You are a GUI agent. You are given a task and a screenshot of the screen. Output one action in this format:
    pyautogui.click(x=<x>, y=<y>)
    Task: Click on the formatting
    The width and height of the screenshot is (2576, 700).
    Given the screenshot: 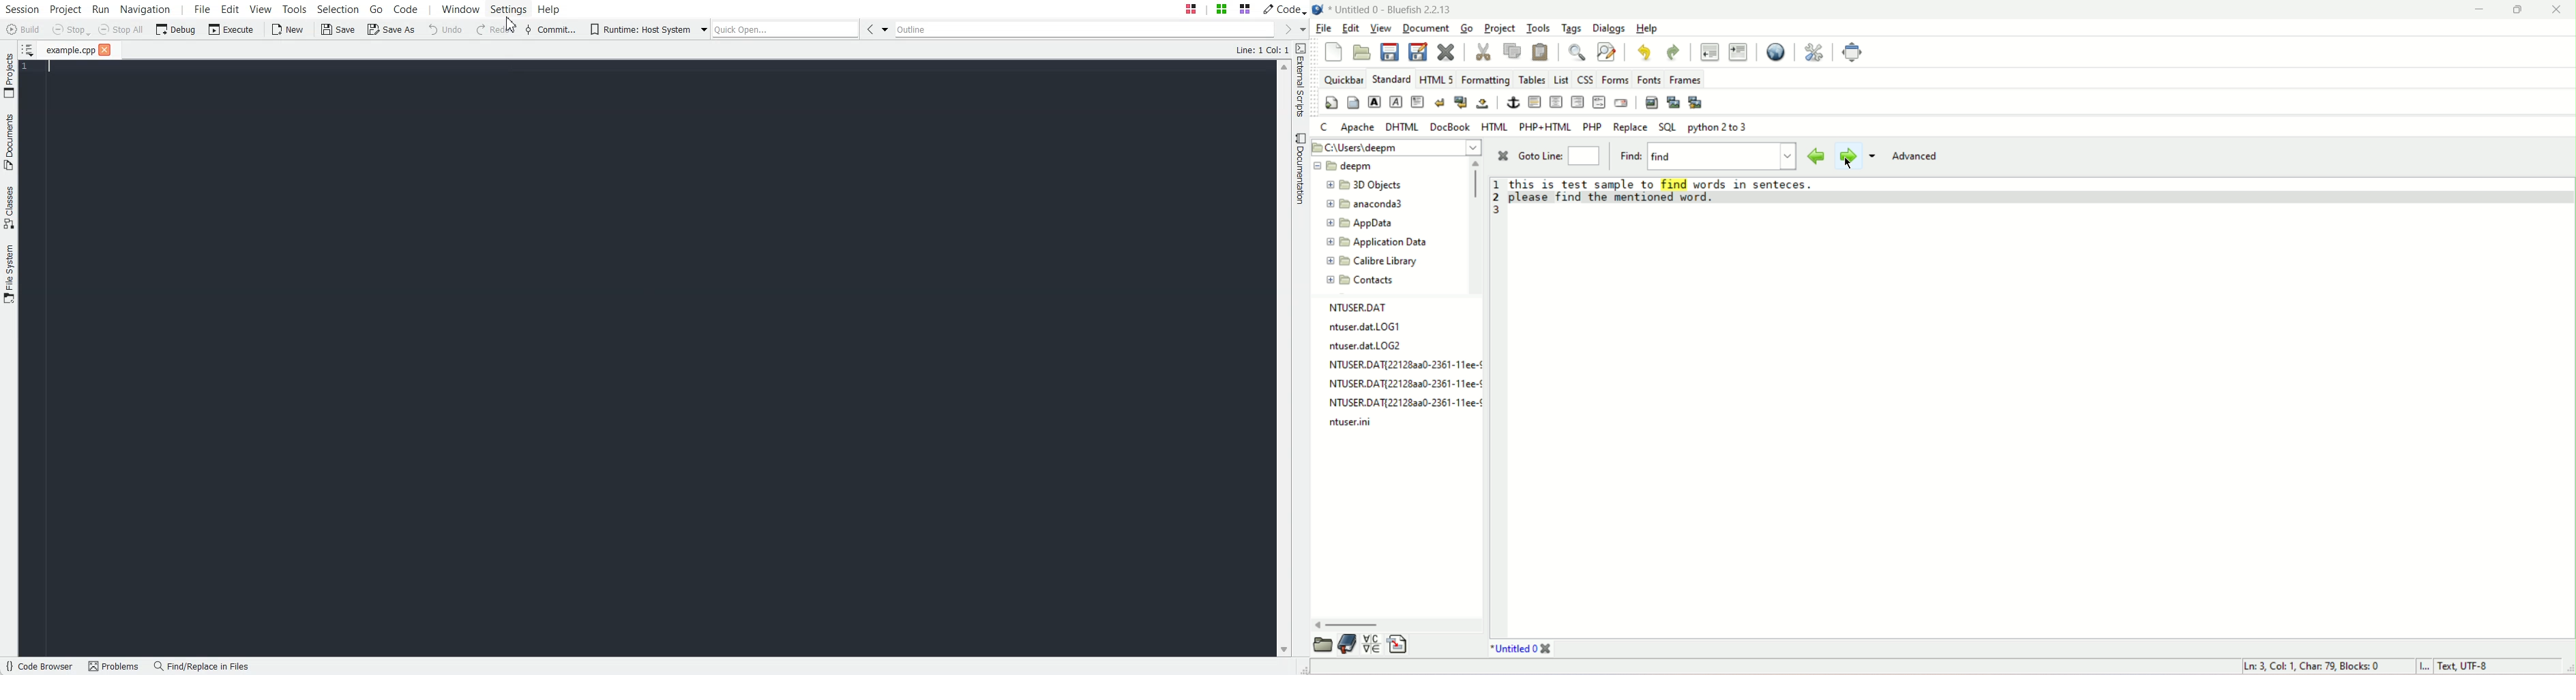 What is the action you would take?
    pyautogui.click(x=1486, y=81)
    